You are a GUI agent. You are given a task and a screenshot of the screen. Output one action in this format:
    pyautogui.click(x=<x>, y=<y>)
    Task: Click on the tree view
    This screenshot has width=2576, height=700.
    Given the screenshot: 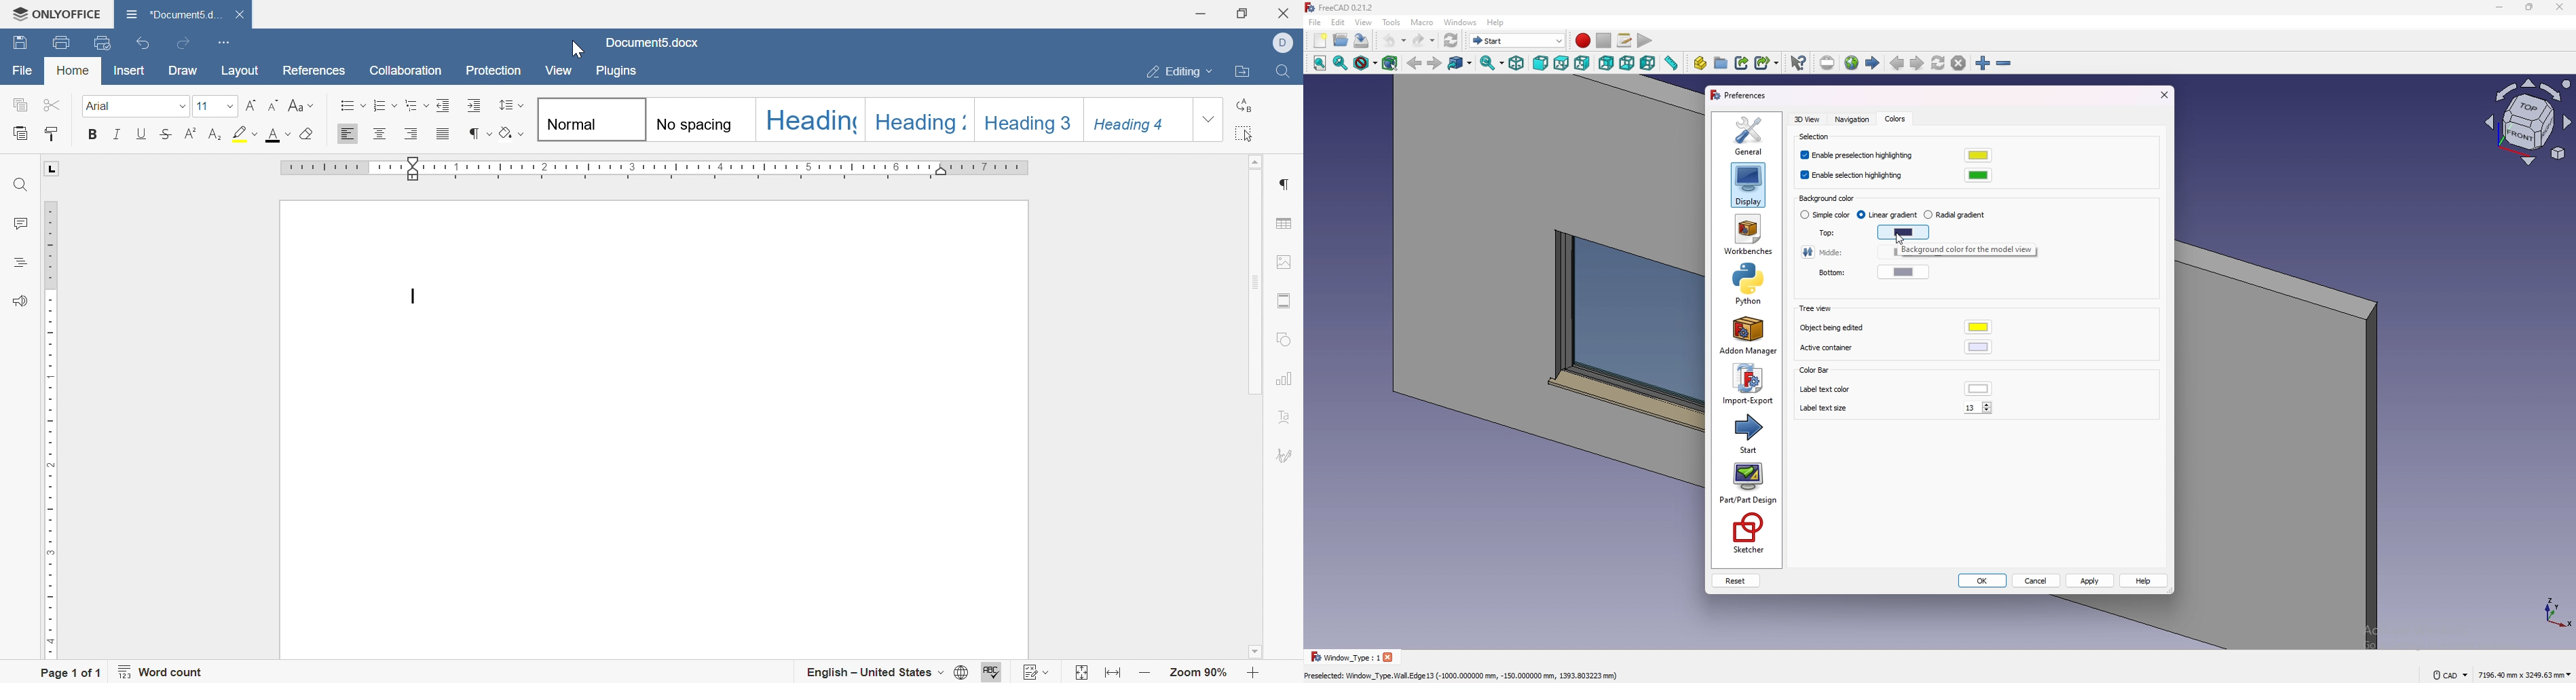 What is the action you would take?
    pyautogui.click(x=1814, y=309)
    